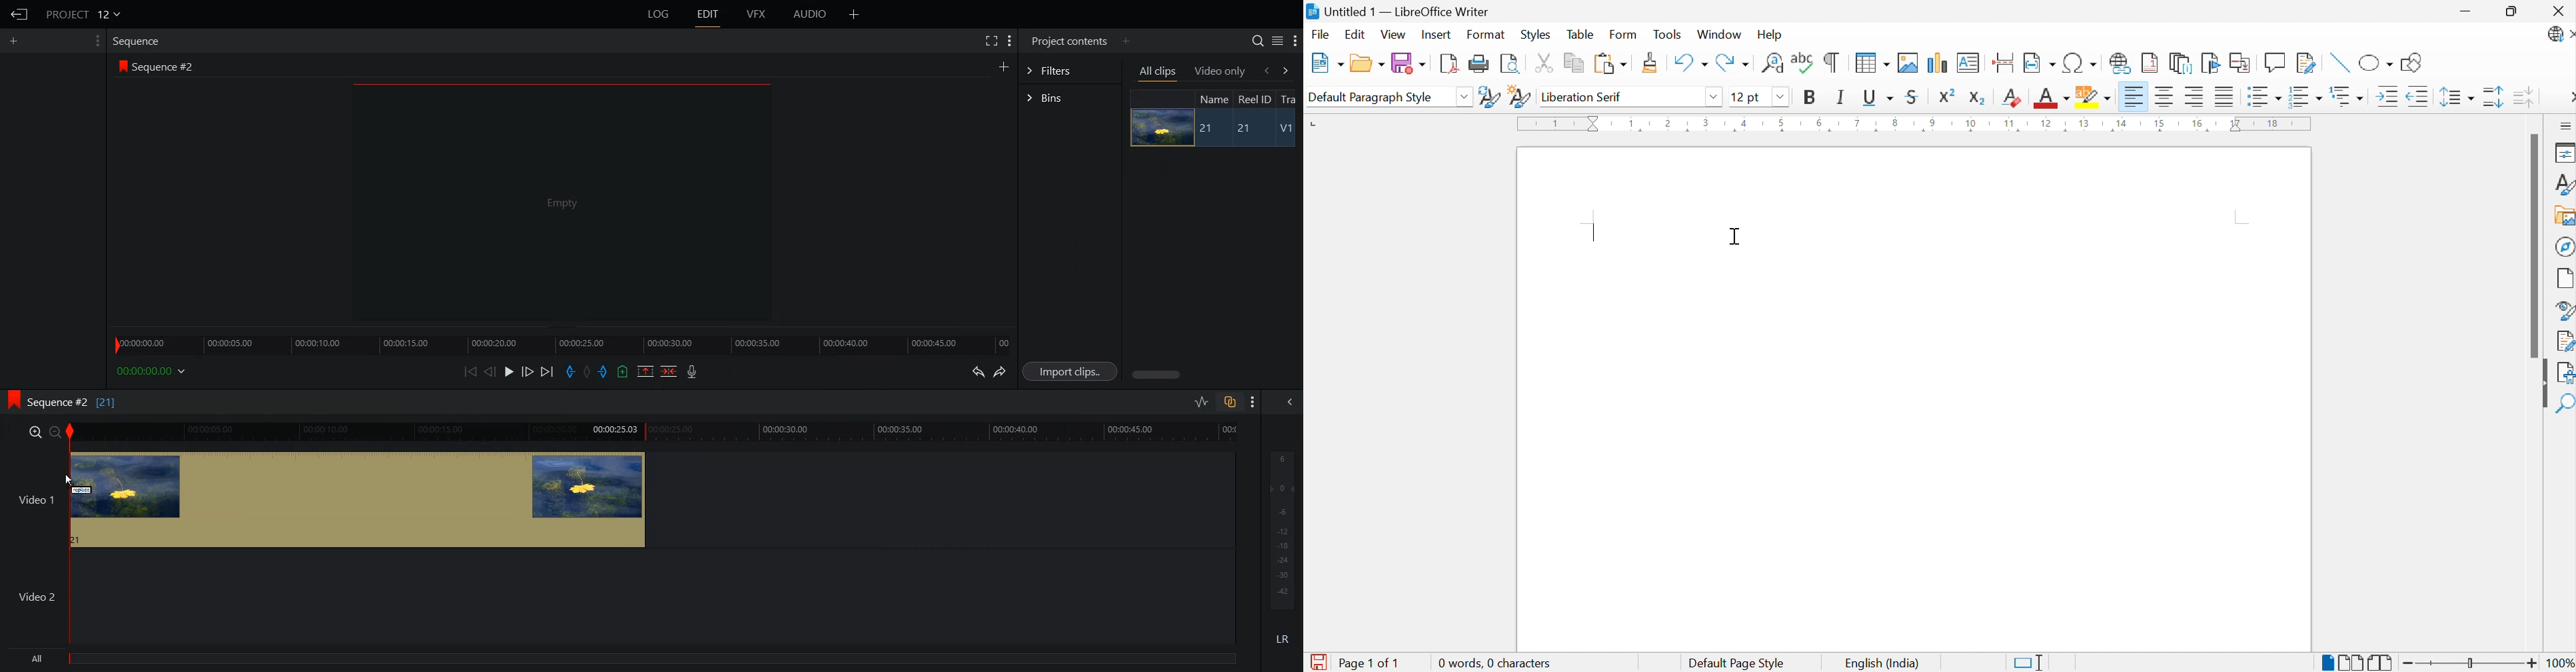  I want to click on Cursor, so click(71, 483).